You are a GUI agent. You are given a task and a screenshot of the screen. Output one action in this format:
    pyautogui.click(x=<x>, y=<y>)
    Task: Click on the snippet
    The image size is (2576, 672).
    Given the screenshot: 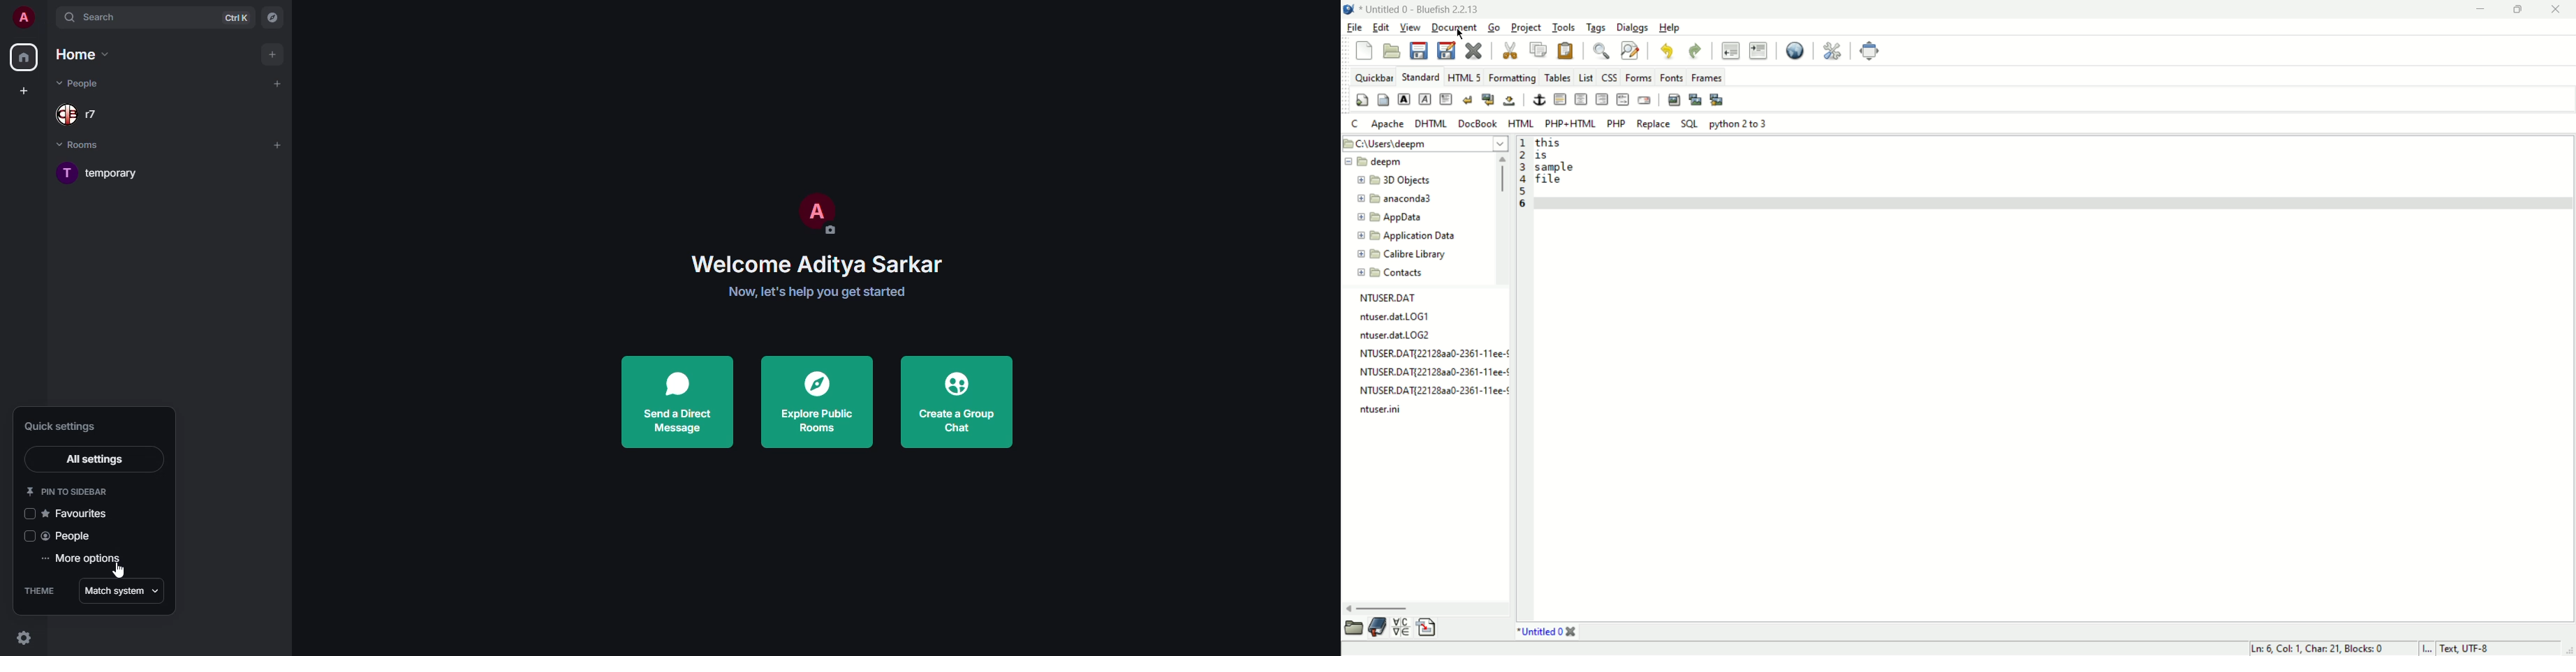 What is the action you would take?
    pyautogui.click(x=1429, y=626)
    